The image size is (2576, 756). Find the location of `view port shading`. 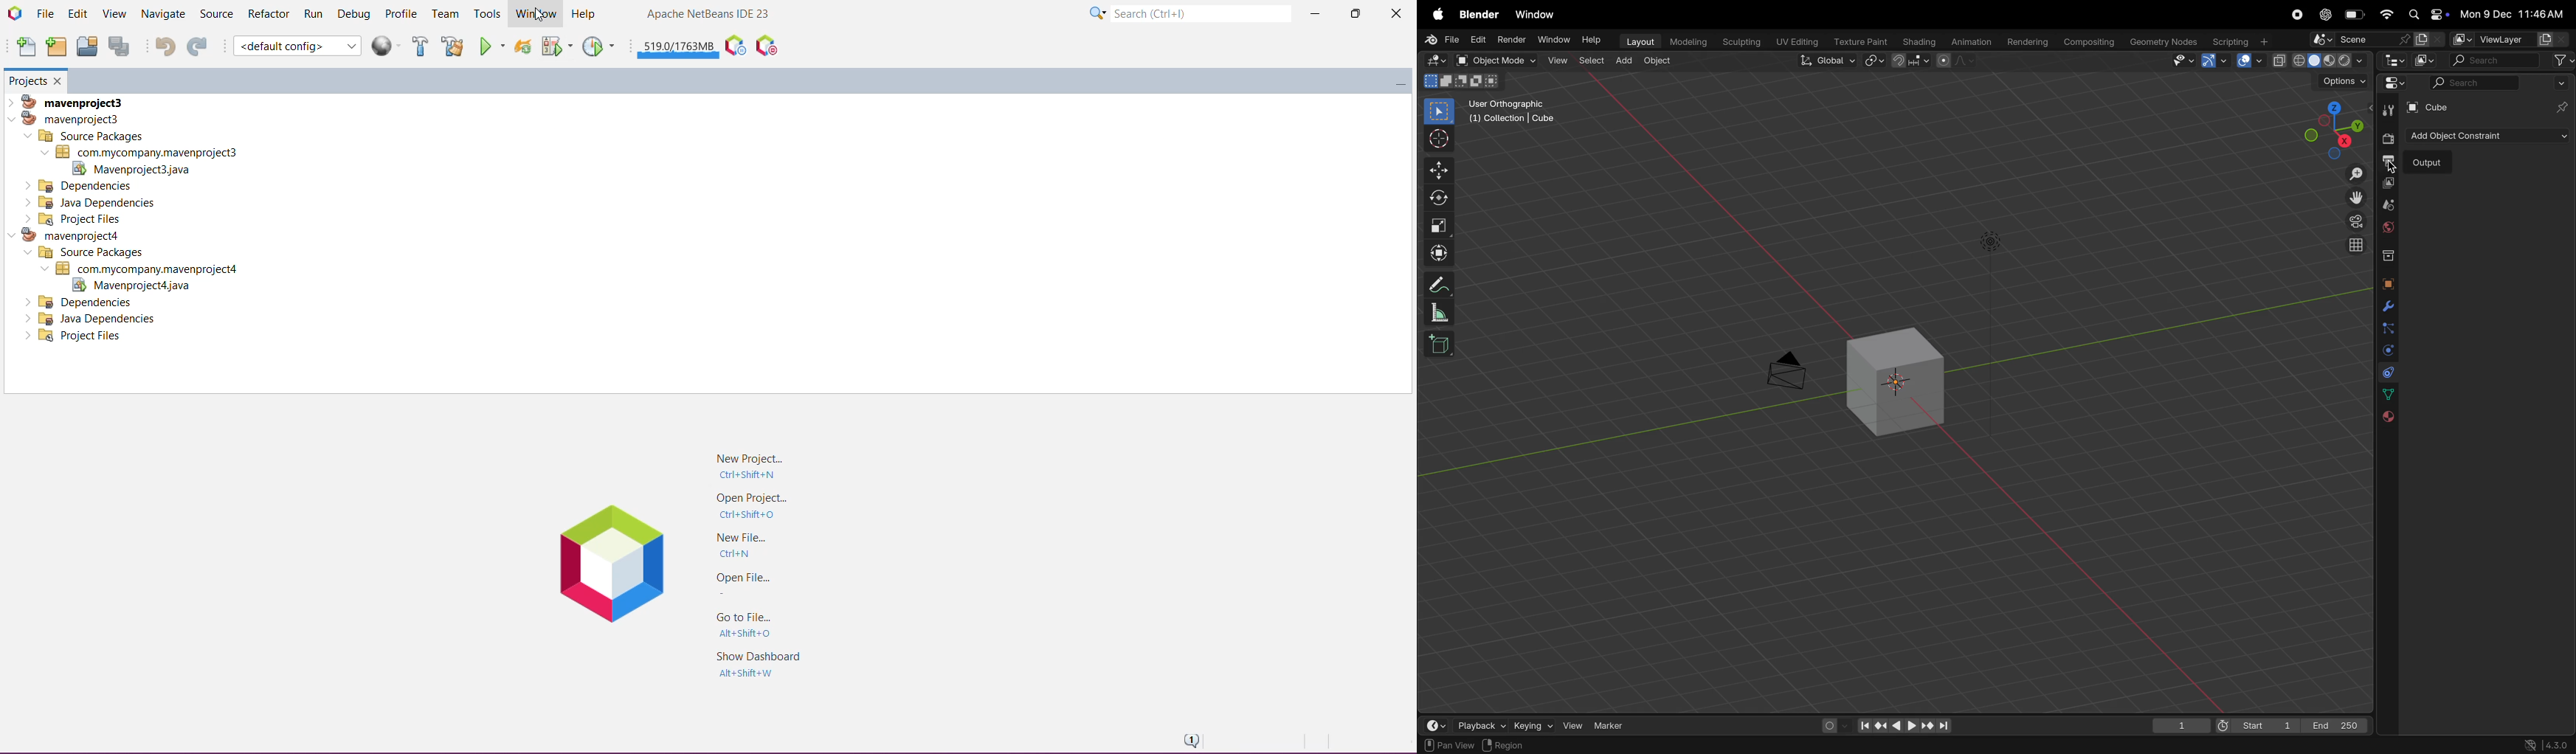

view port shading is located at coordinates (2319, 61).